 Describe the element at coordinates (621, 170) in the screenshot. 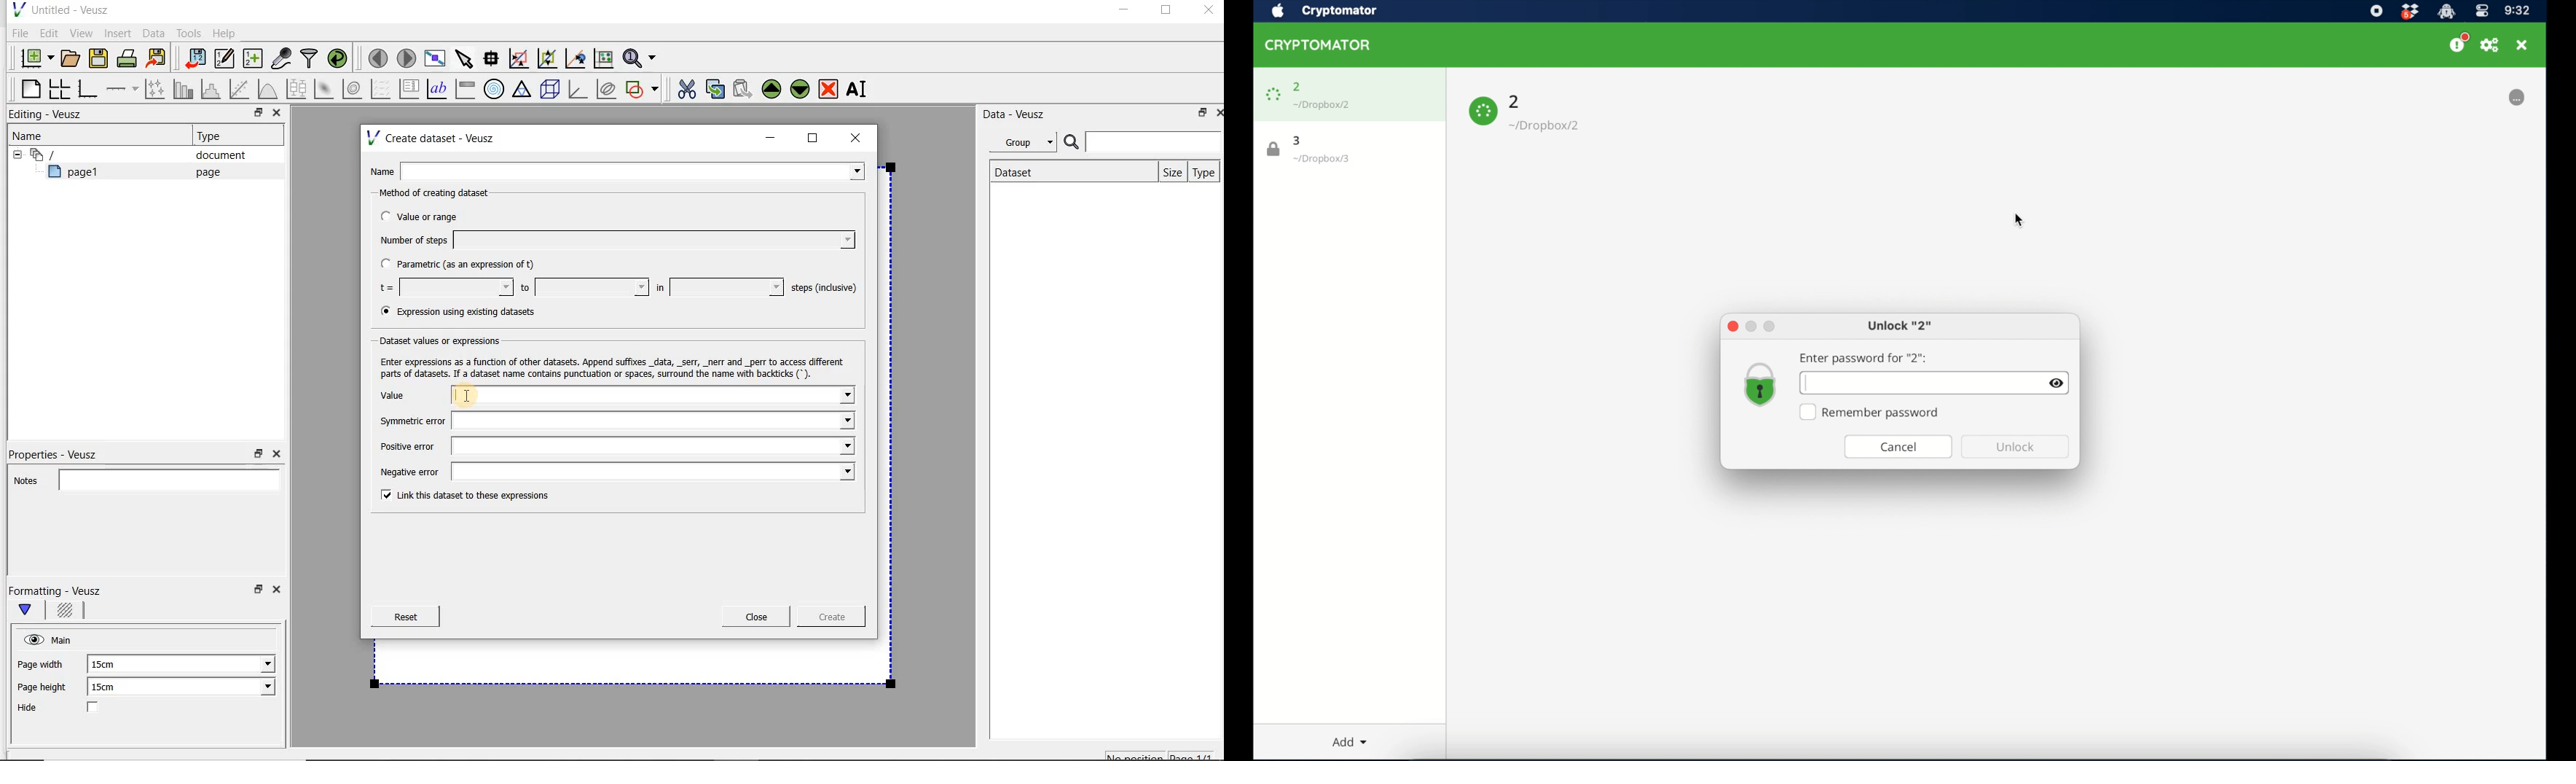

I see `Name` at that location.